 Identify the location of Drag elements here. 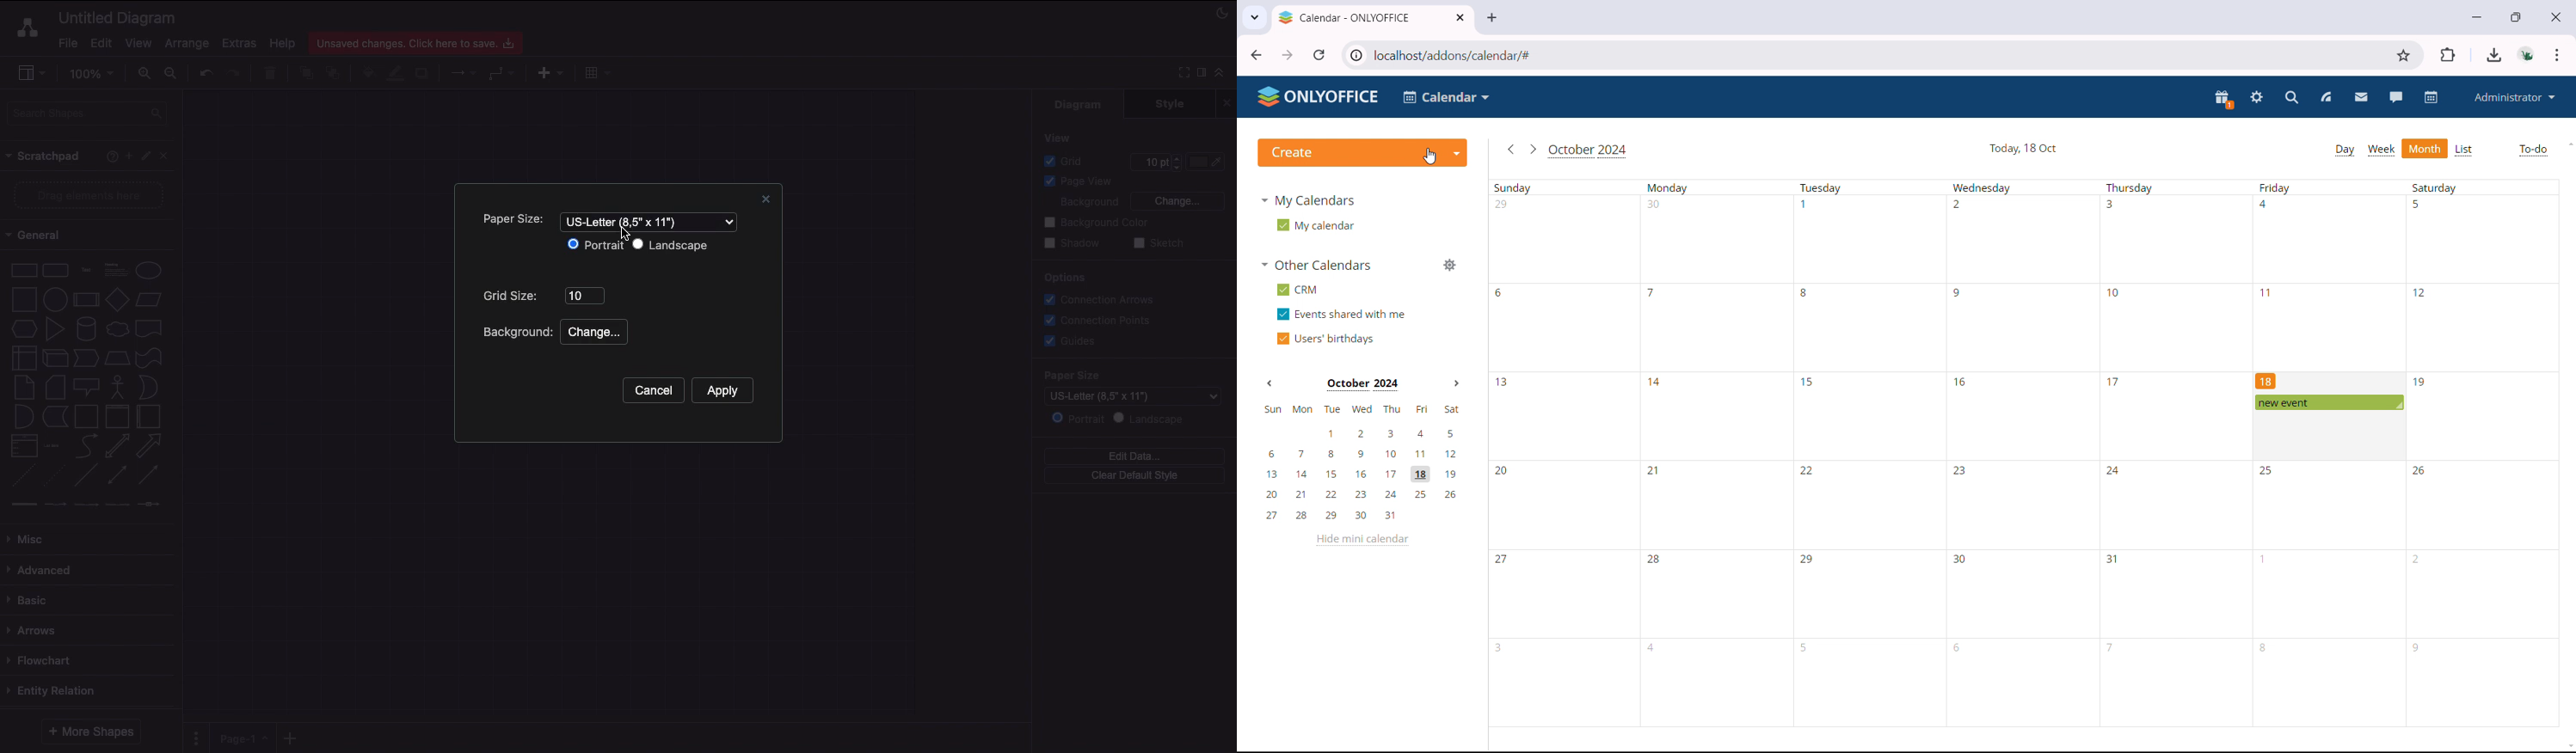
(91, 195).